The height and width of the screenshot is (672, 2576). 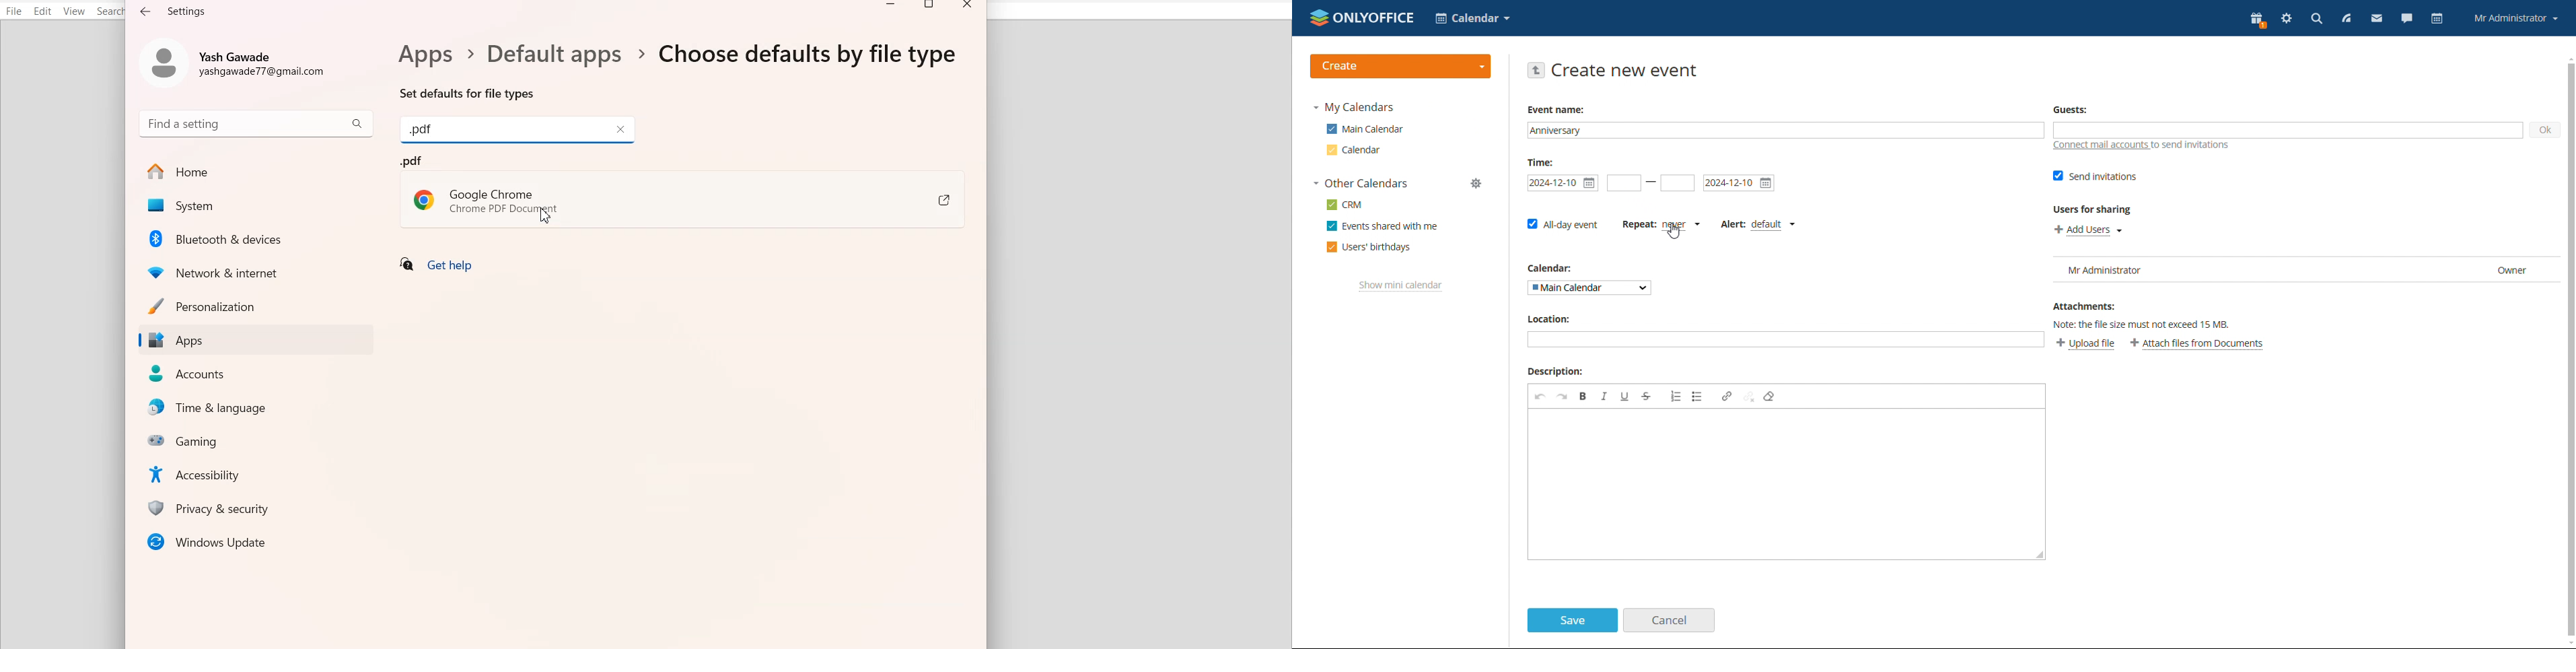 I want to click on link, so click(x=1727, y=396).